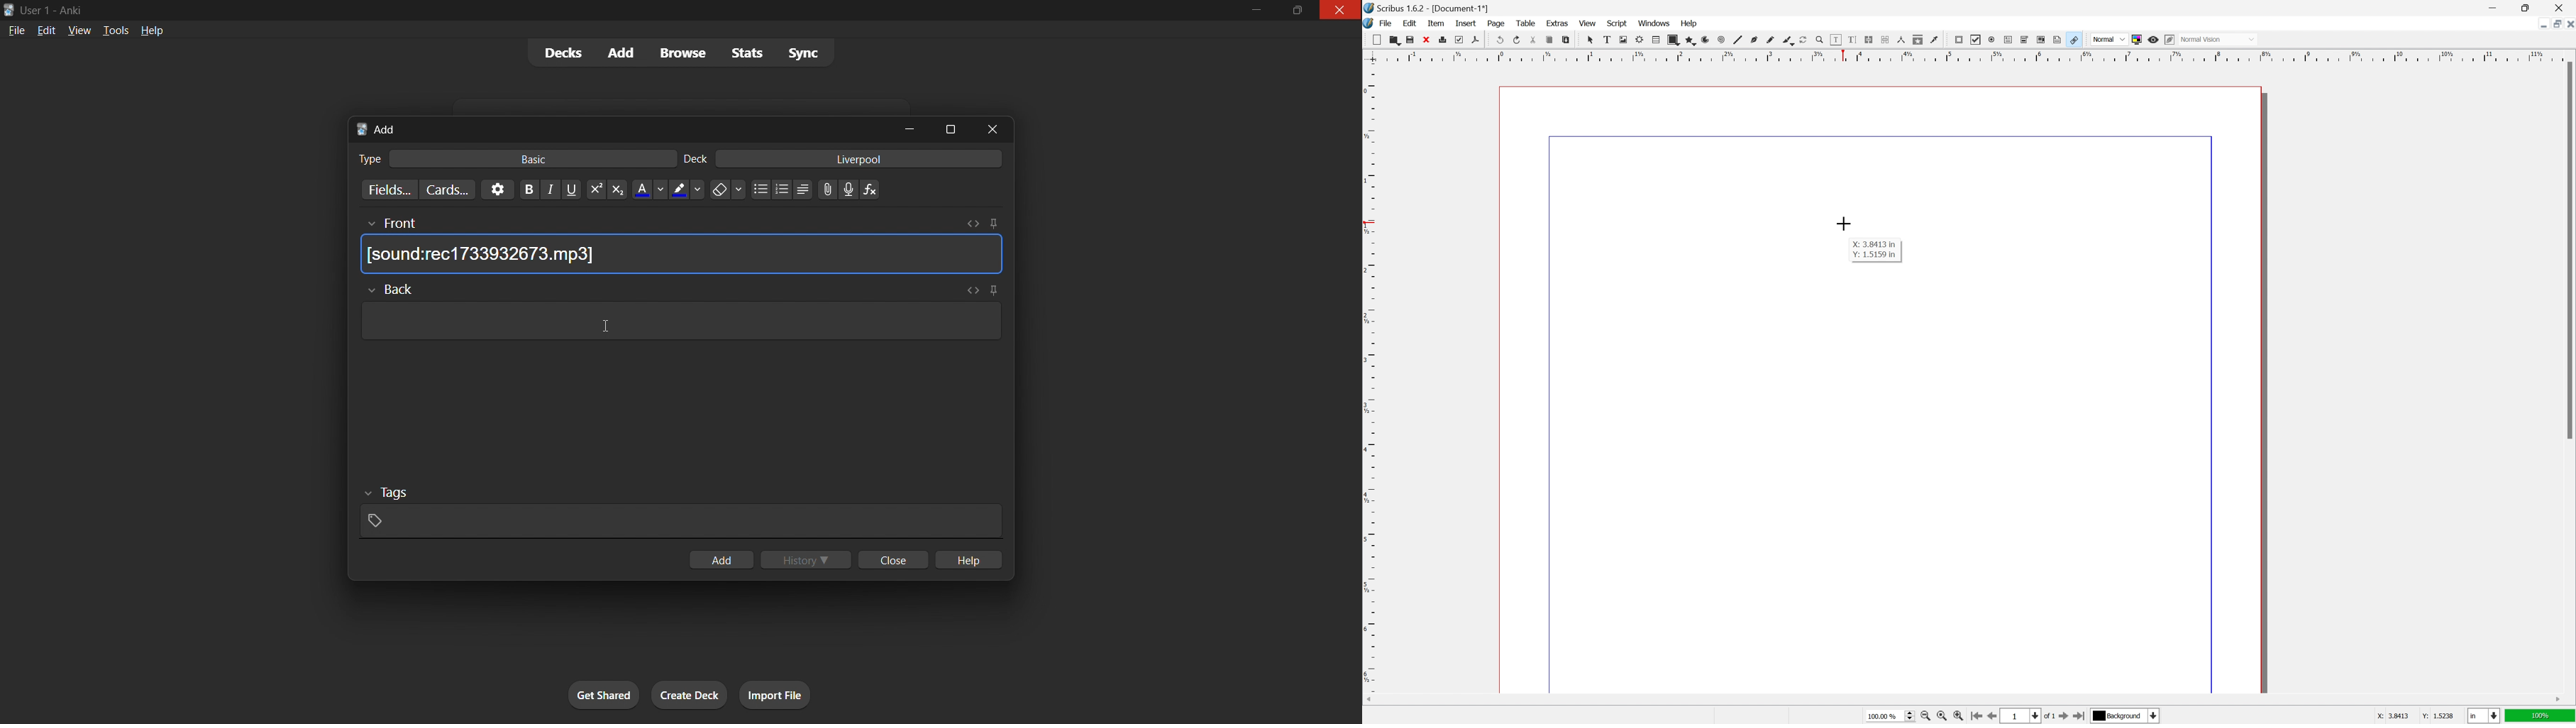  I want to click on copy item properties, so click(1918, 39).